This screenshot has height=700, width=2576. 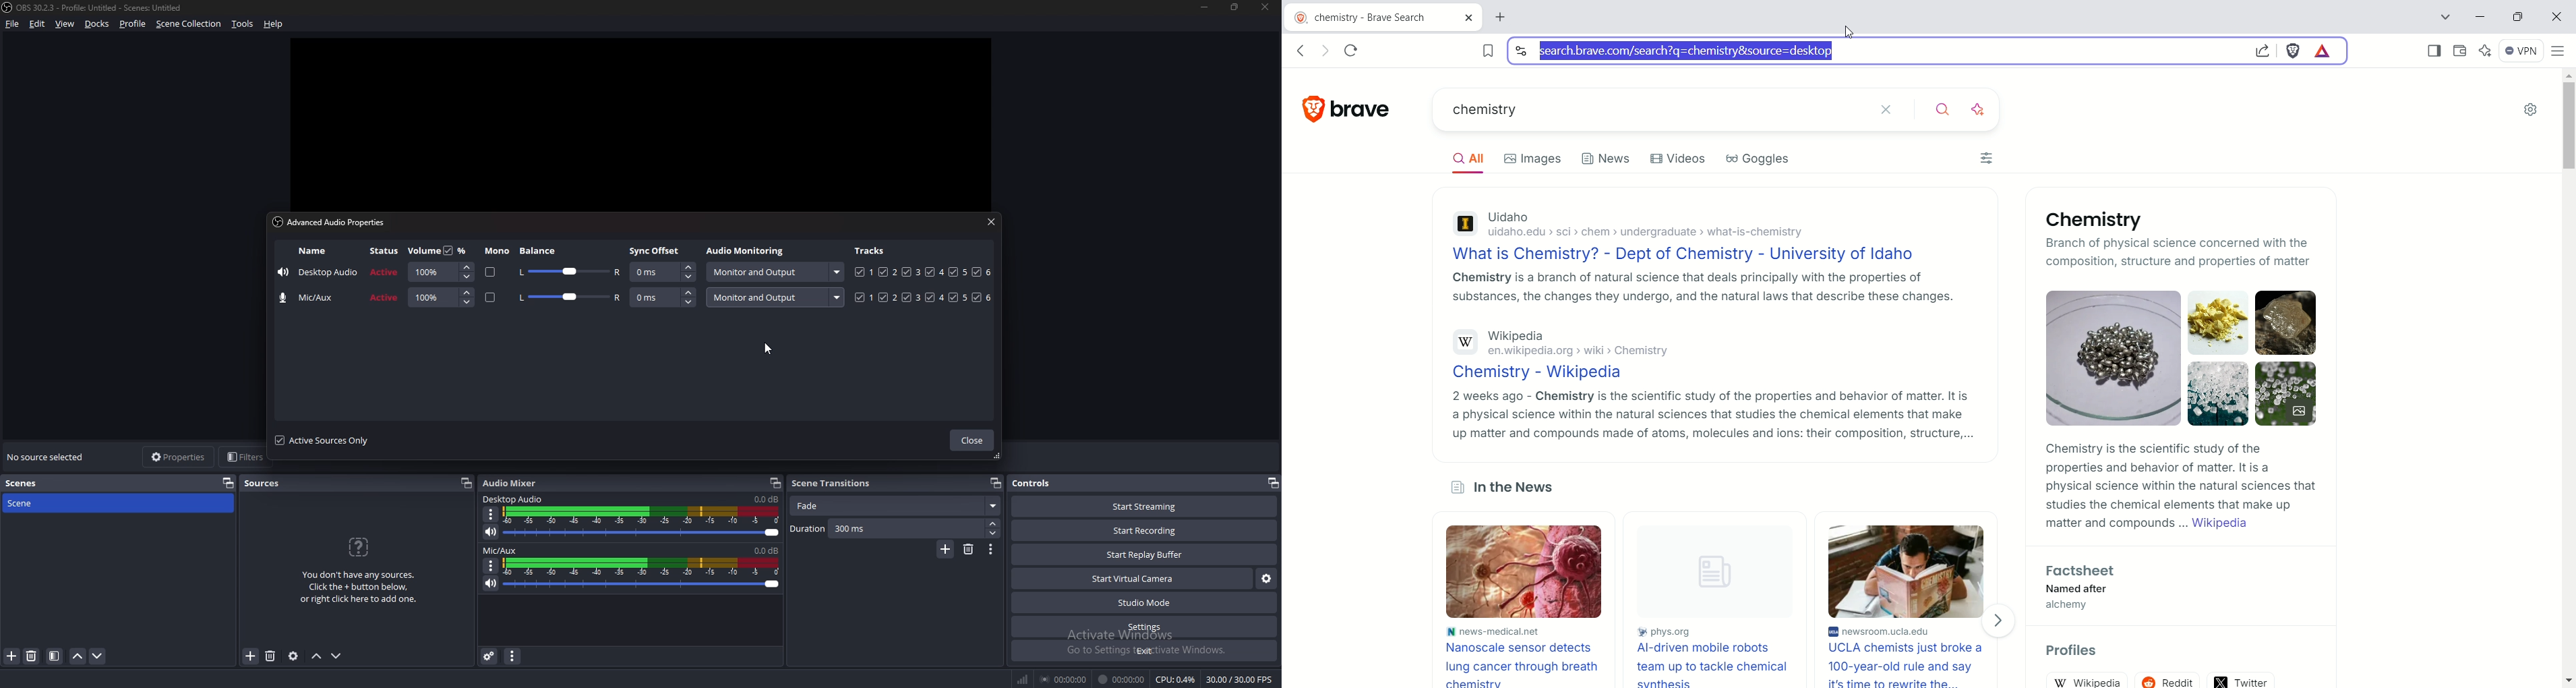 I want to click on maximize, so click(x=2518, y=18).